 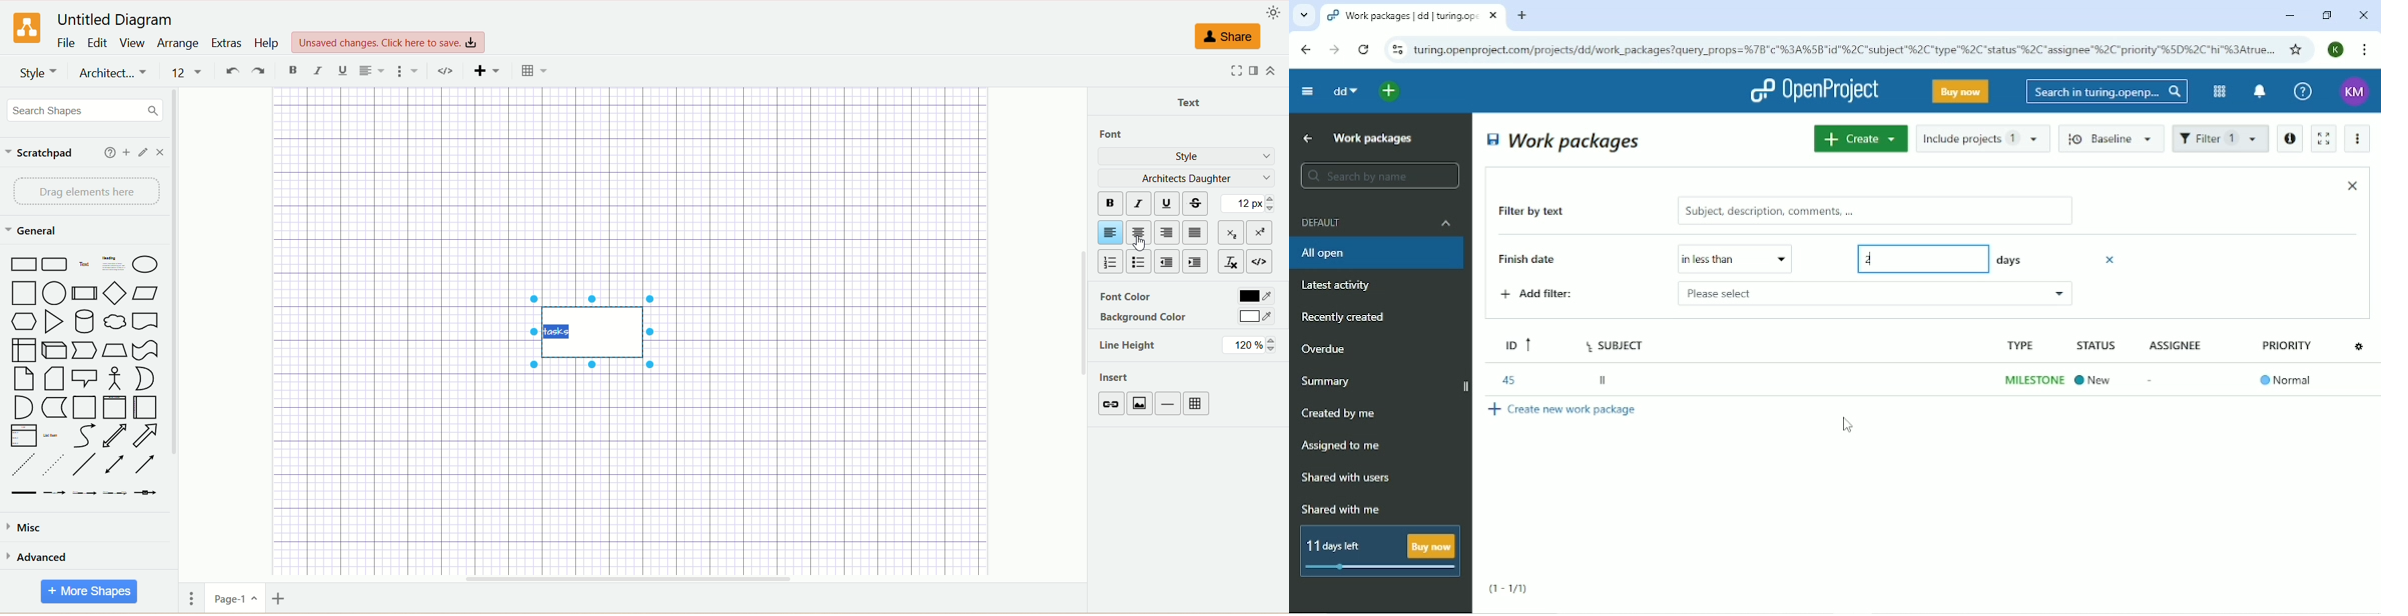 I want to click on Untitled Diagram, so click(x=116, y=21).